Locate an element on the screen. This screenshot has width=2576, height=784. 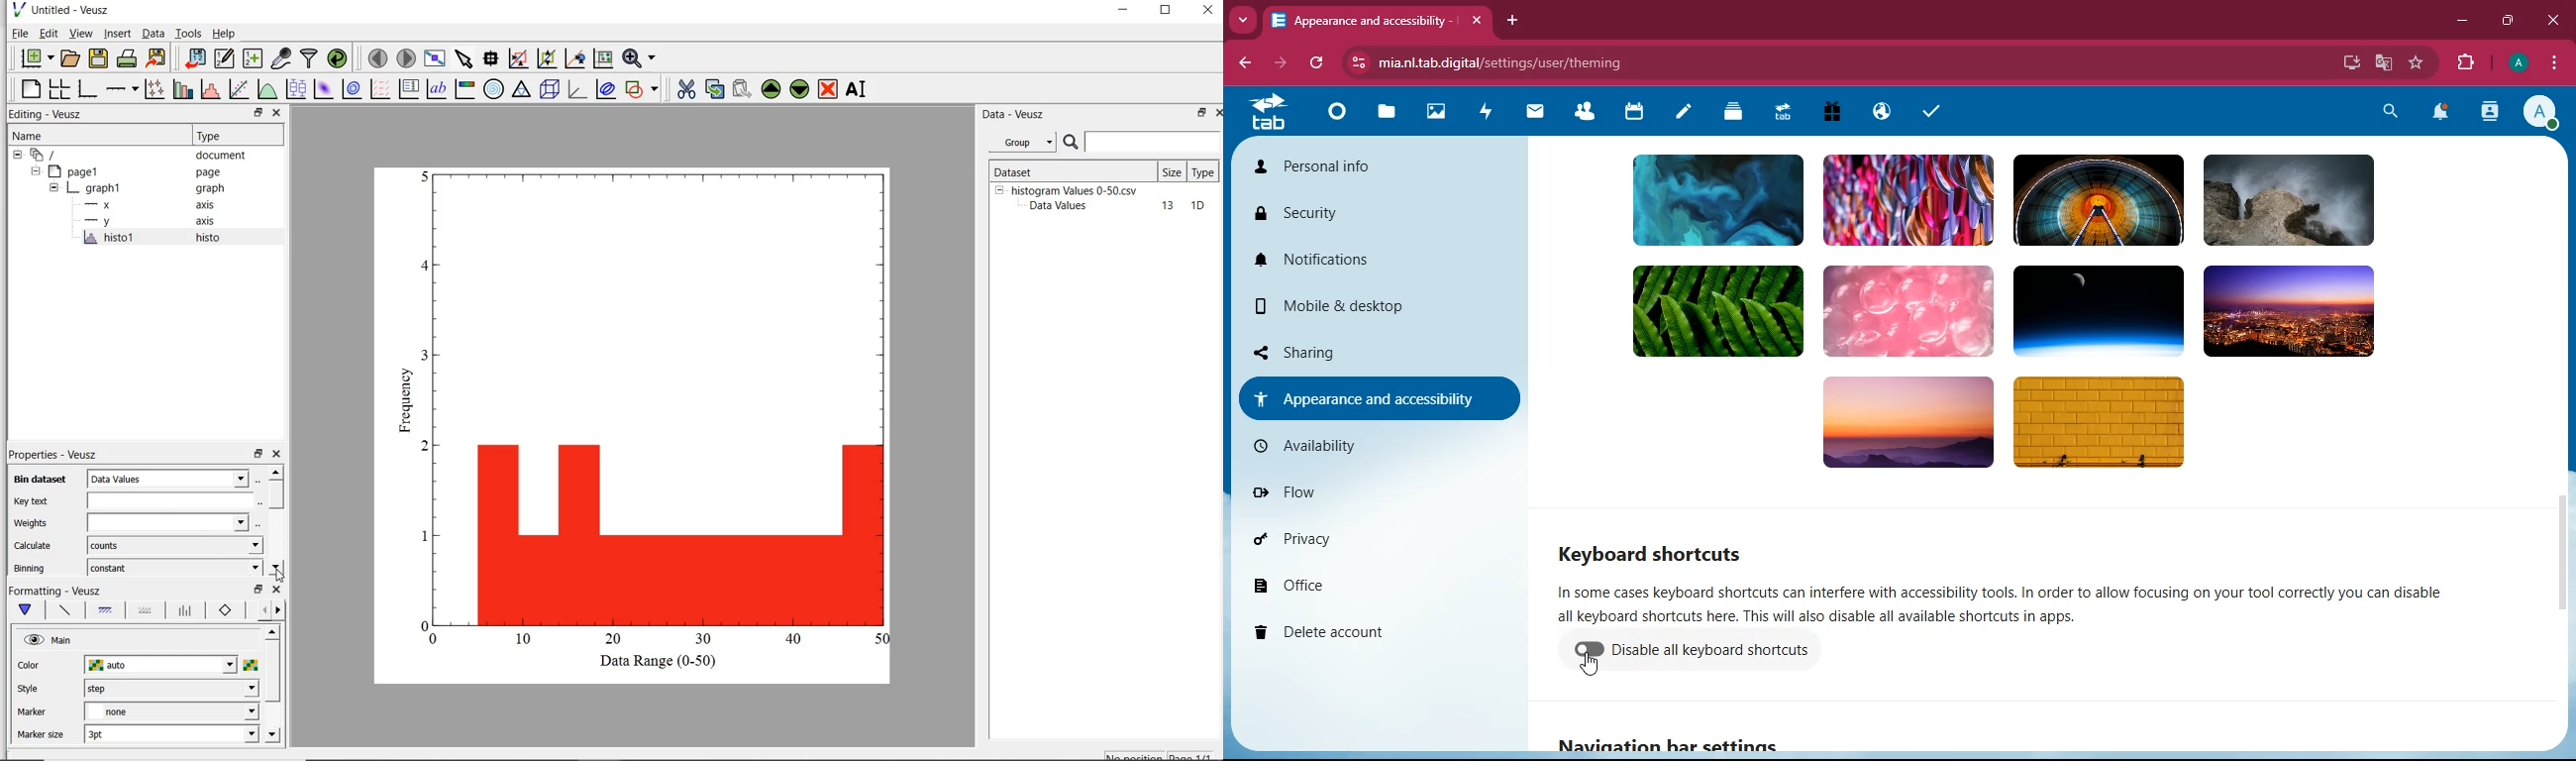
office is located at coordinates (1389, 588).